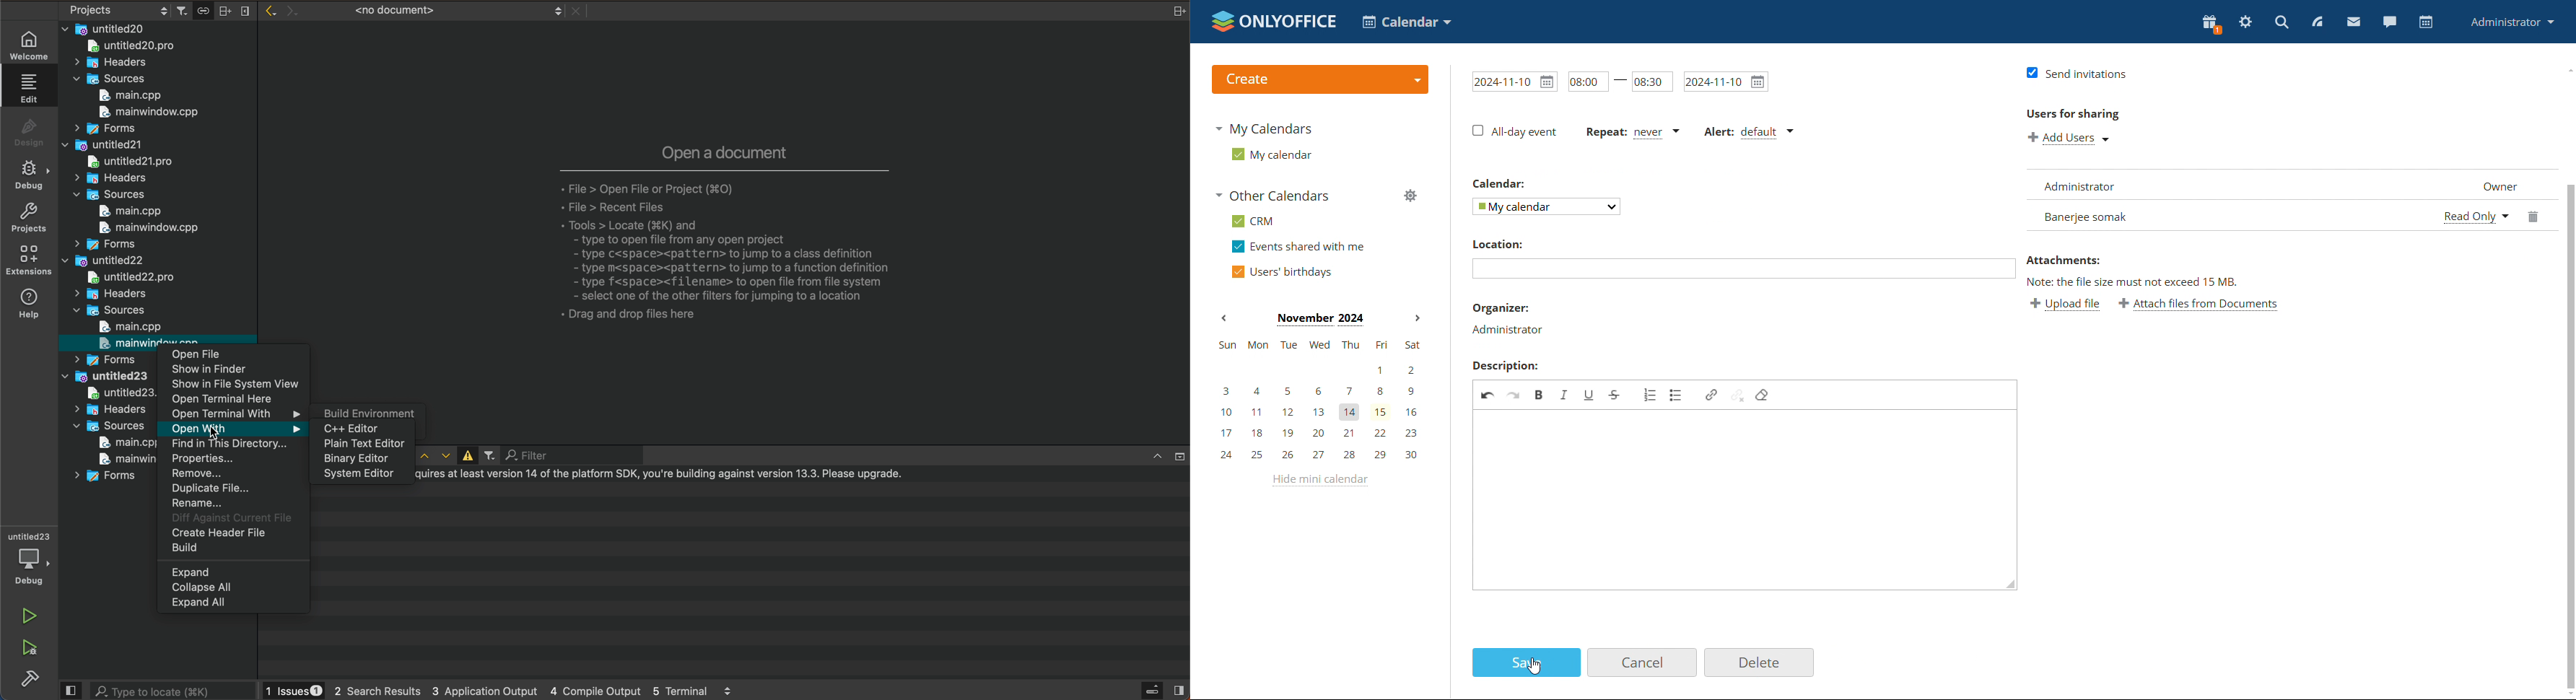 The image size is (2576, 700). I want to click on close tab, so click(576, 12).